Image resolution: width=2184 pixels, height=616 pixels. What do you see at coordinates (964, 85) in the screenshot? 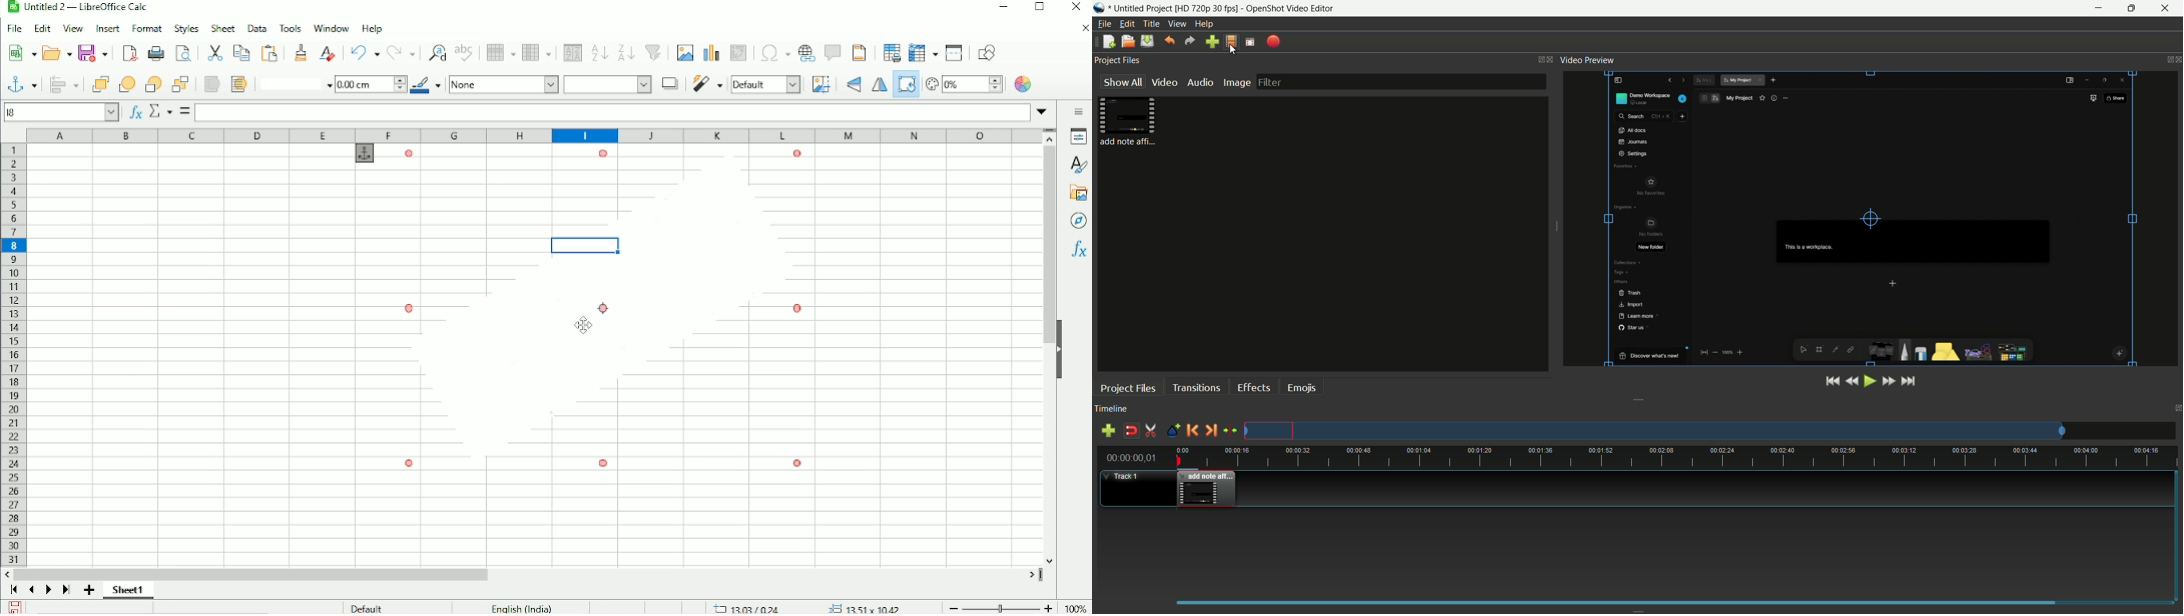
I see `Transparency` at bounding box center [964, 85].